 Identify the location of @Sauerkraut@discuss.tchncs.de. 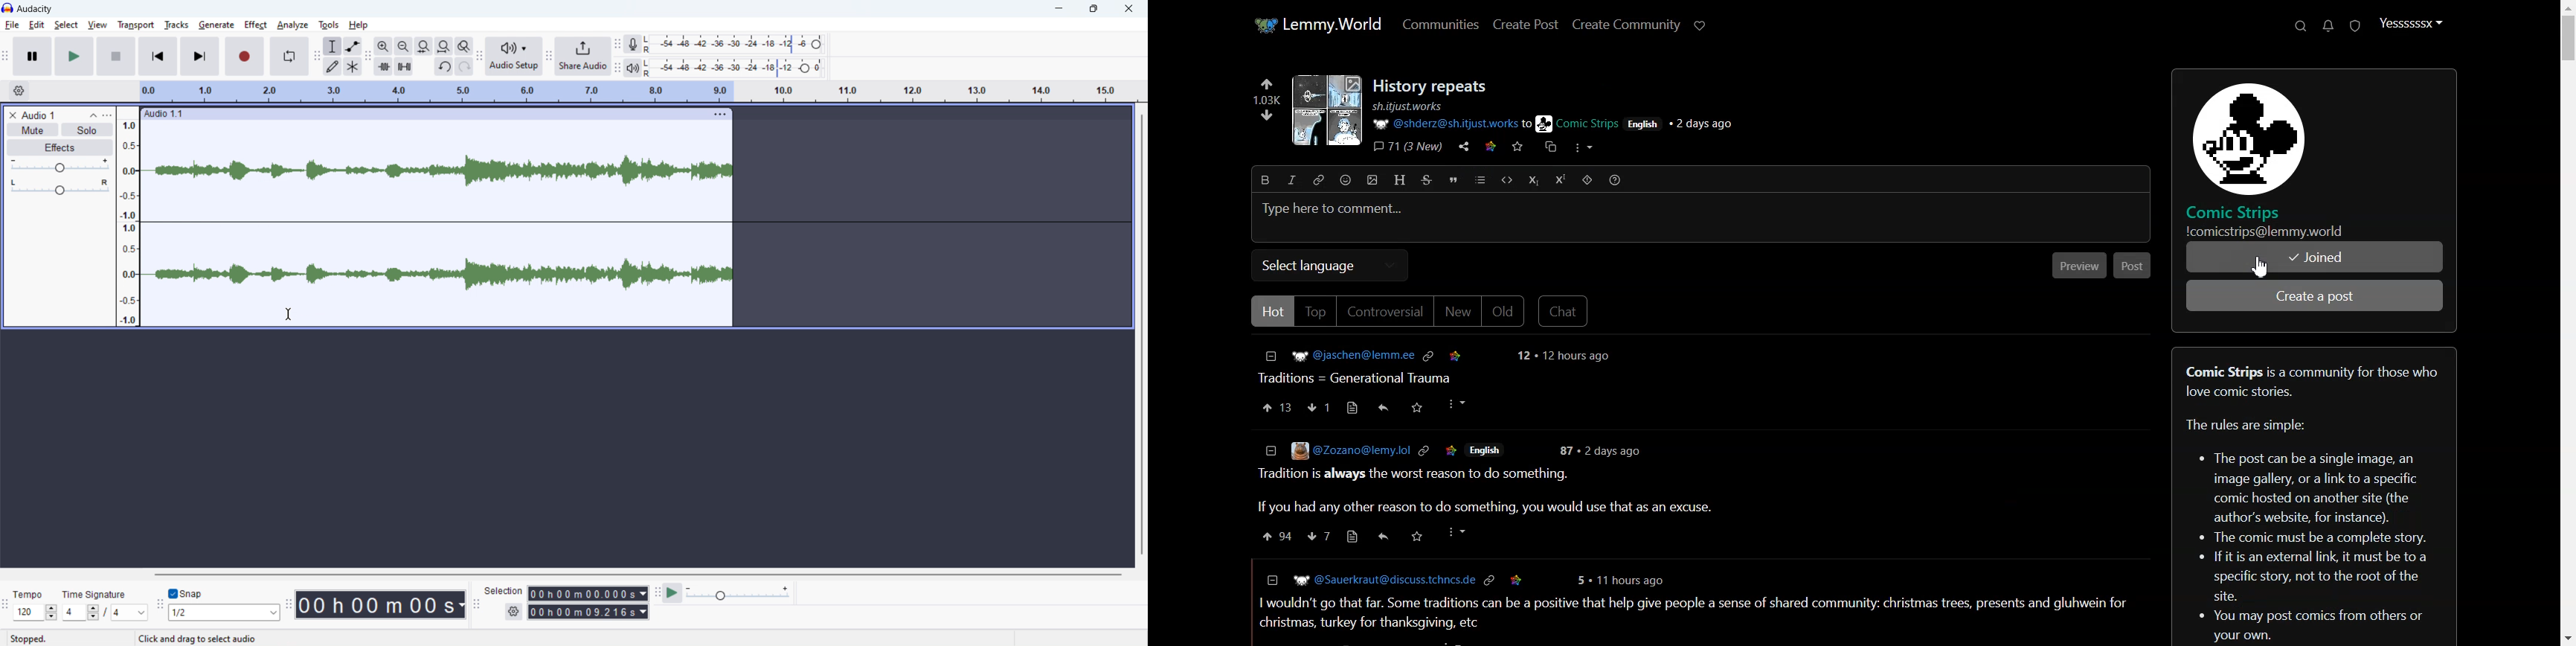
(1373, 580).